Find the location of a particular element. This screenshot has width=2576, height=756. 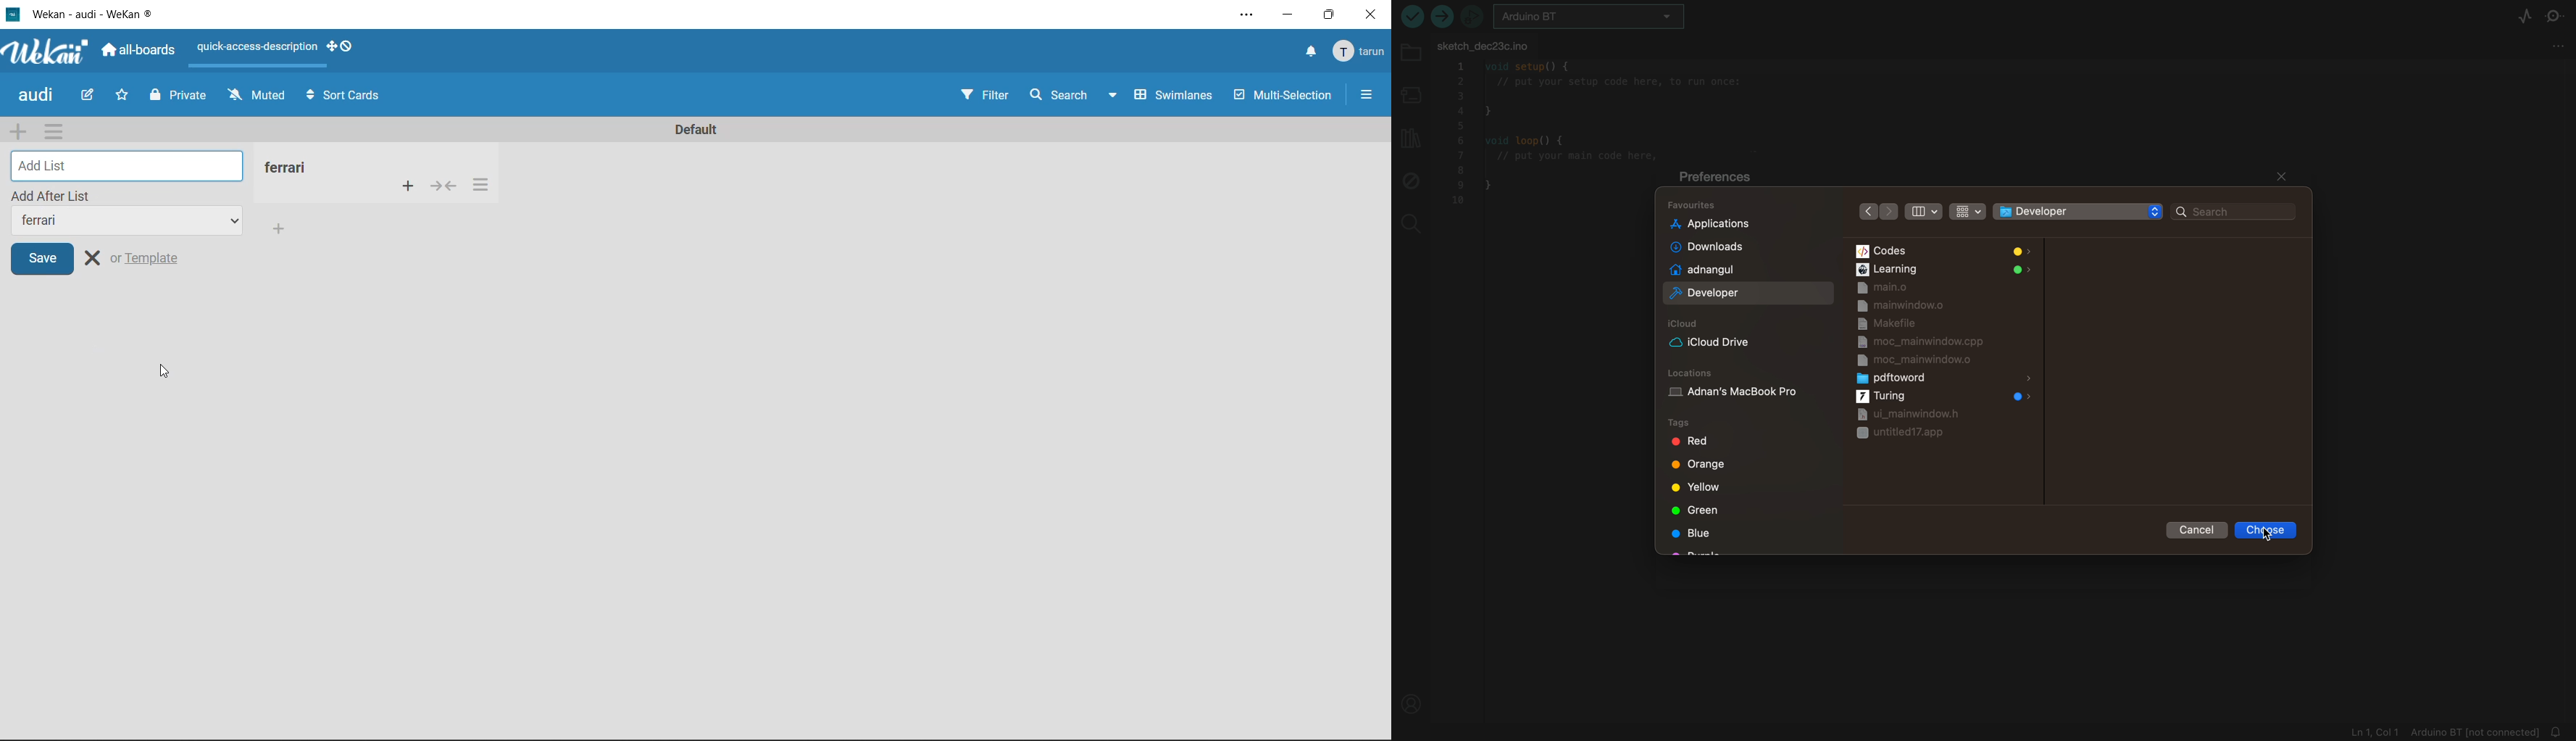

quick-access-description is located at coordinates (257, 48).